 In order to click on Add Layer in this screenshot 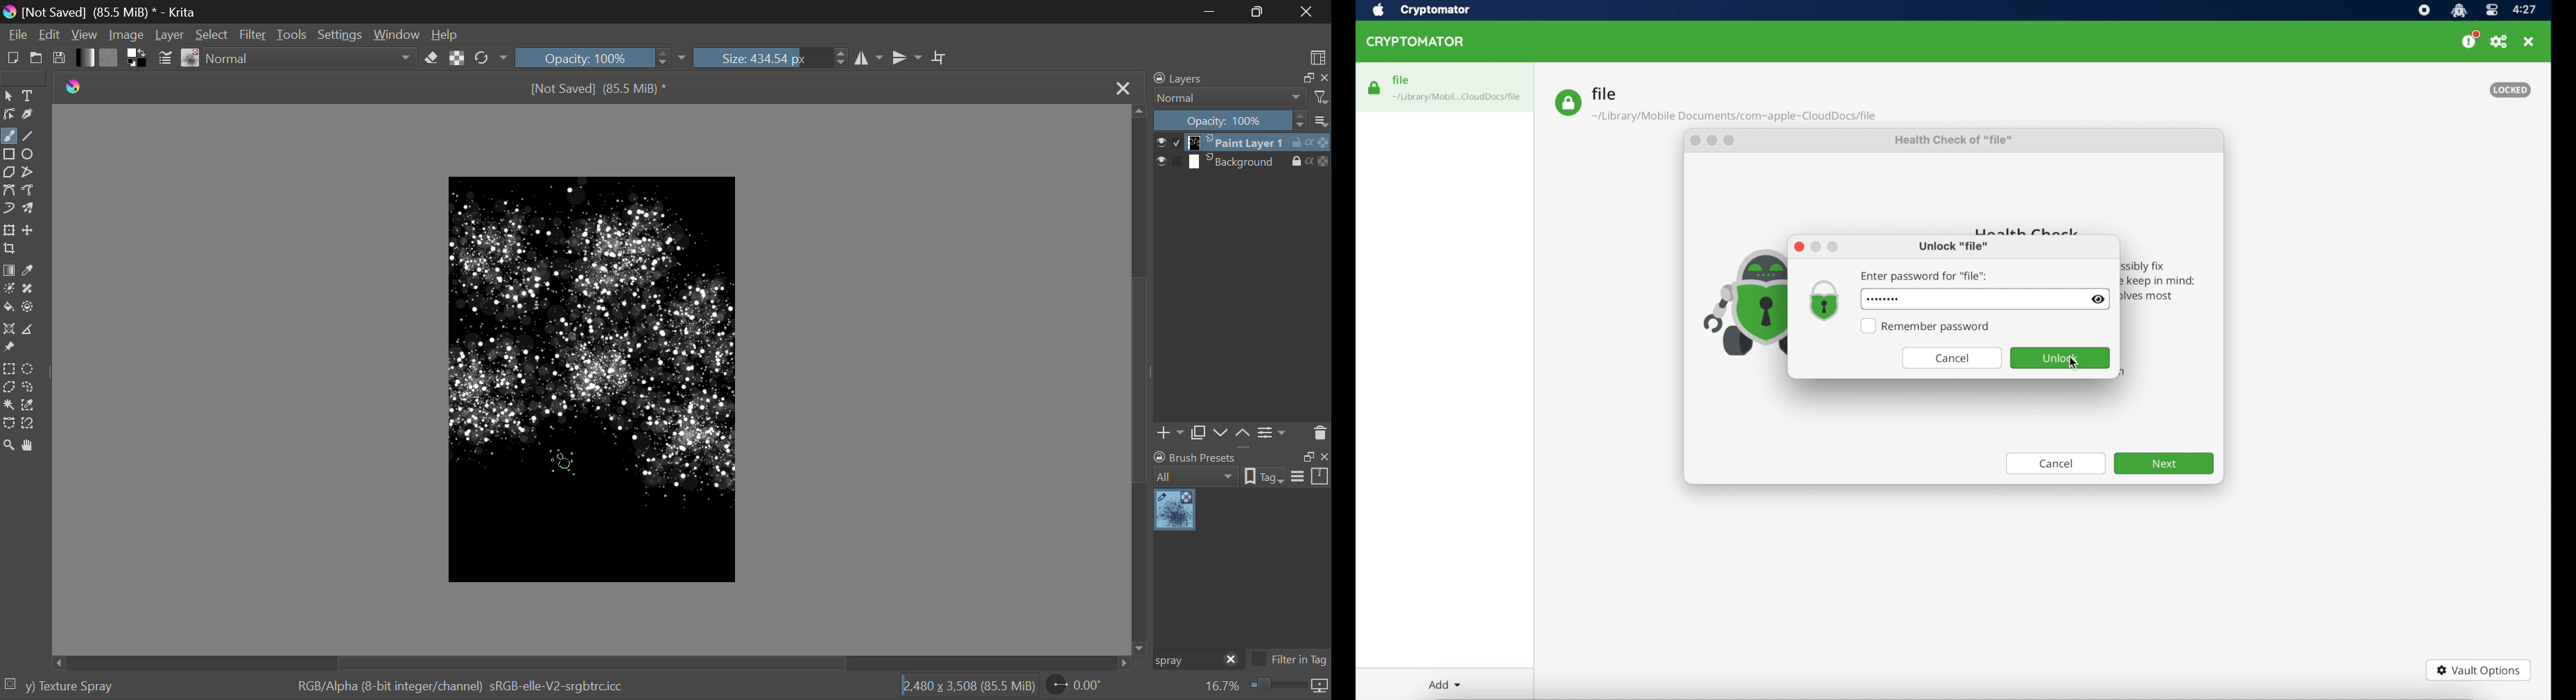, I will do `click(1170, 435)`.